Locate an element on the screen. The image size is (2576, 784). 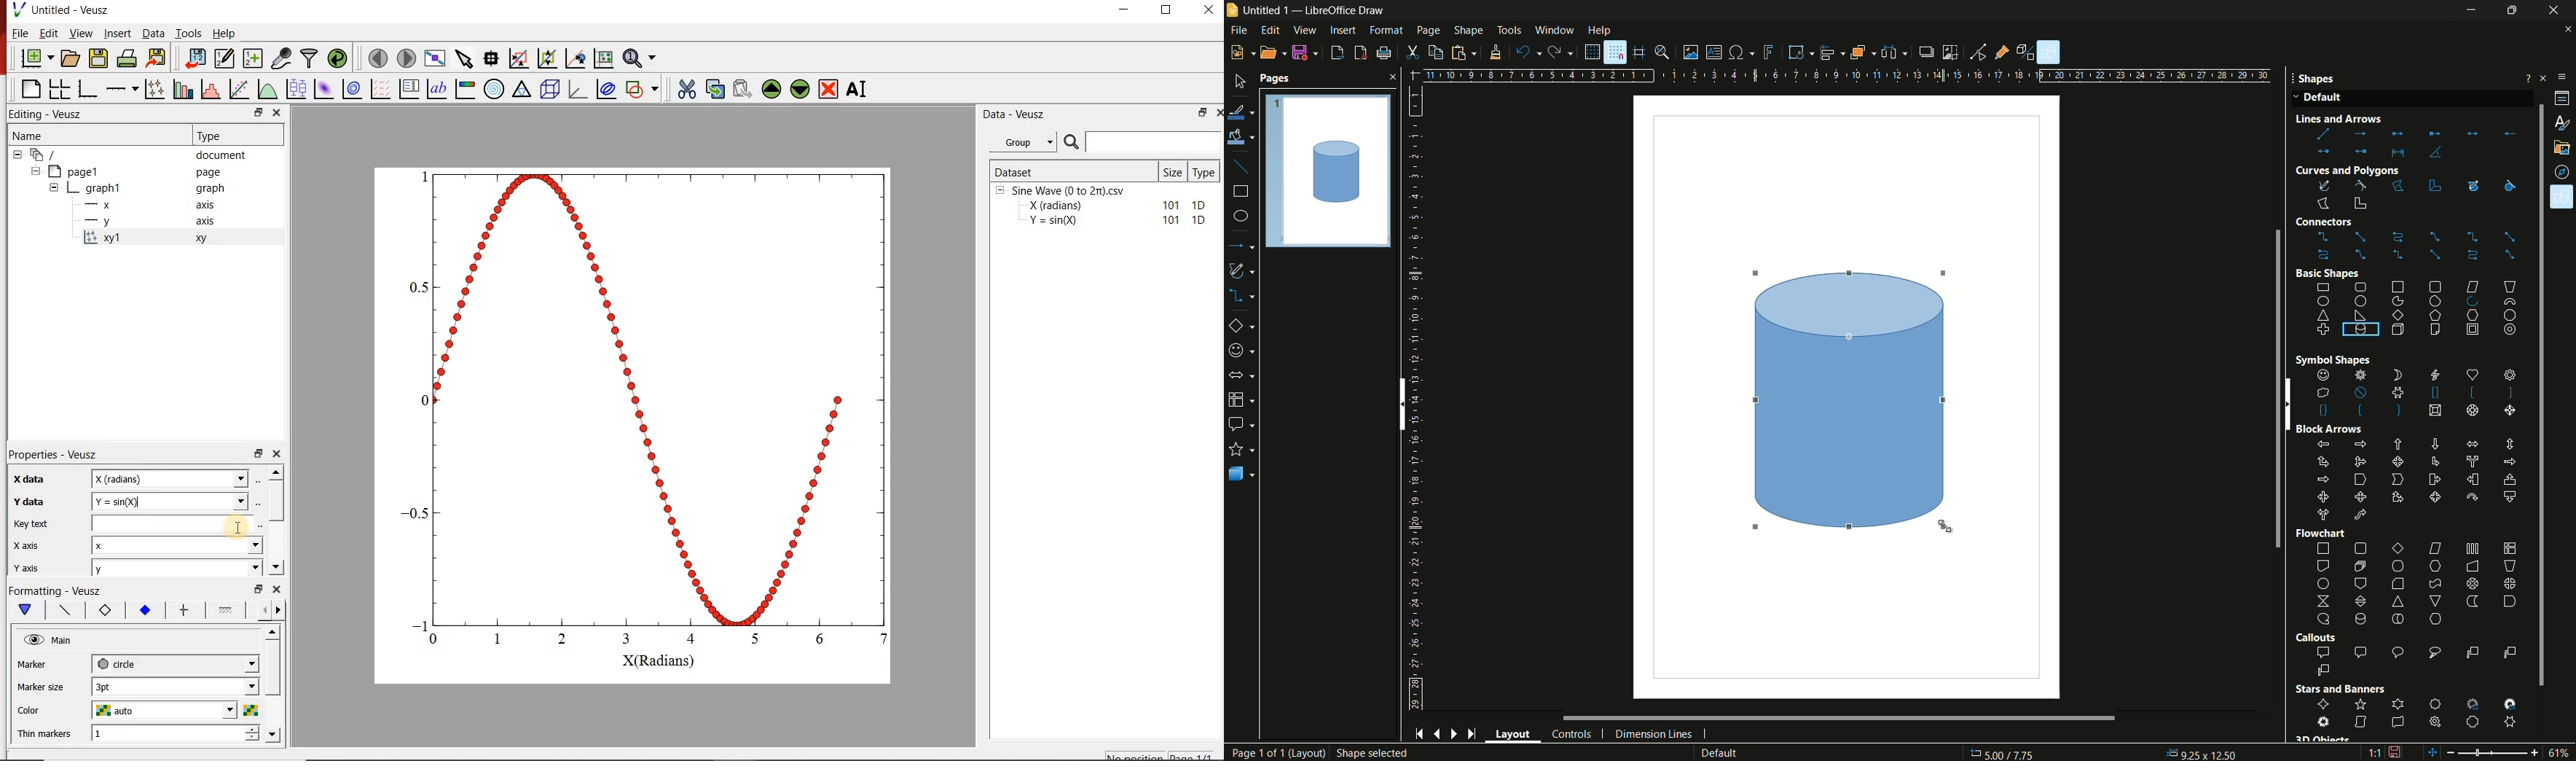
Size is located at coordinates (1174, 171).